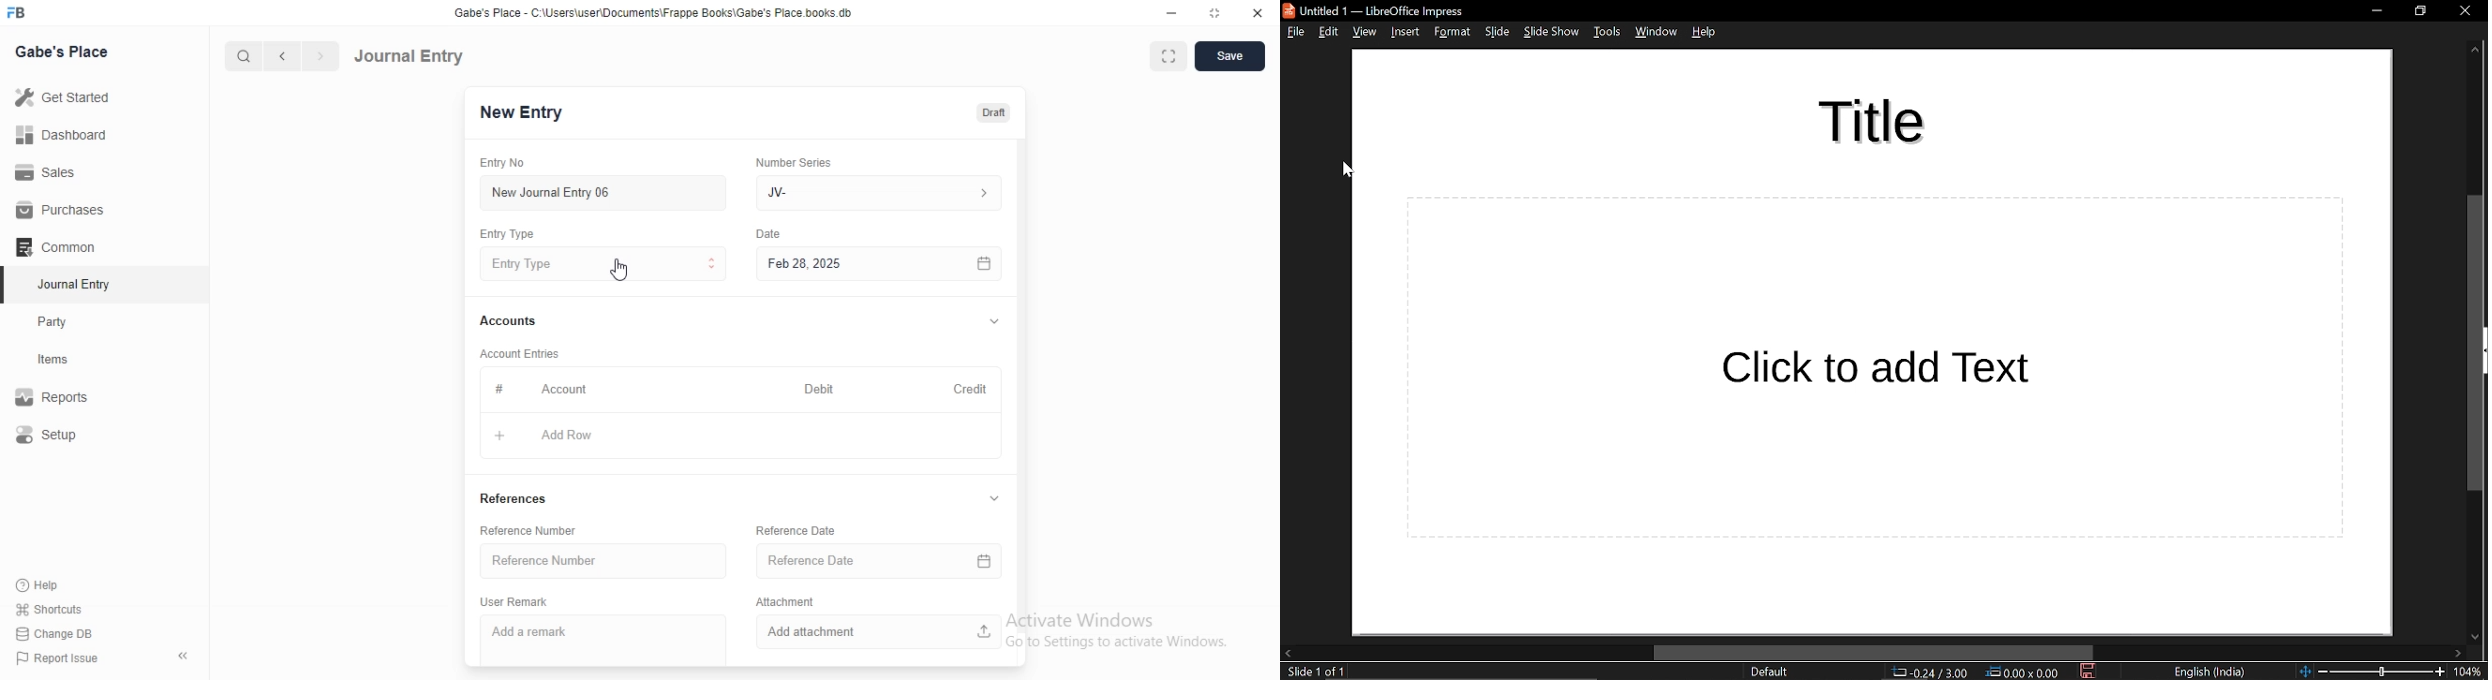 The width and height of the screenshot is (2492, 700). What do you see at coordinates (984, 263) in the screenshot?
I see `calender` at bounding box center [984, 263].